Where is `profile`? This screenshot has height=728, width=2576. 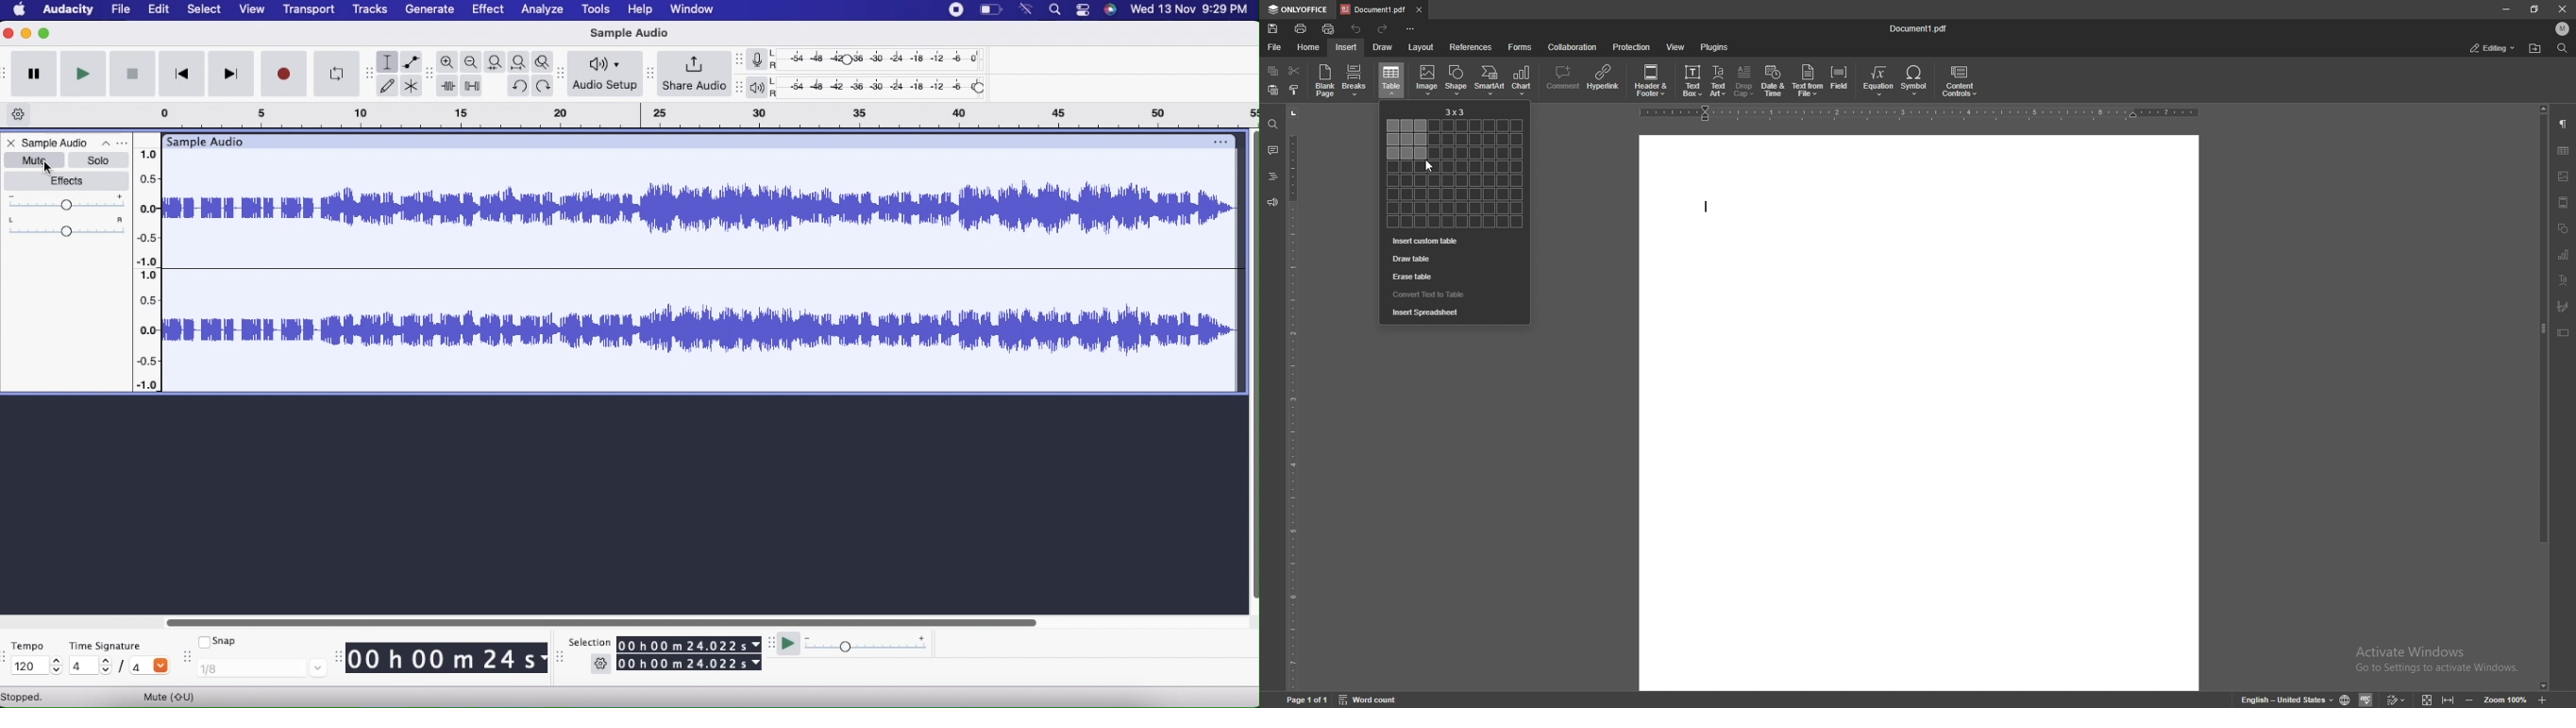 profile is located at coordinates (2564, 28).